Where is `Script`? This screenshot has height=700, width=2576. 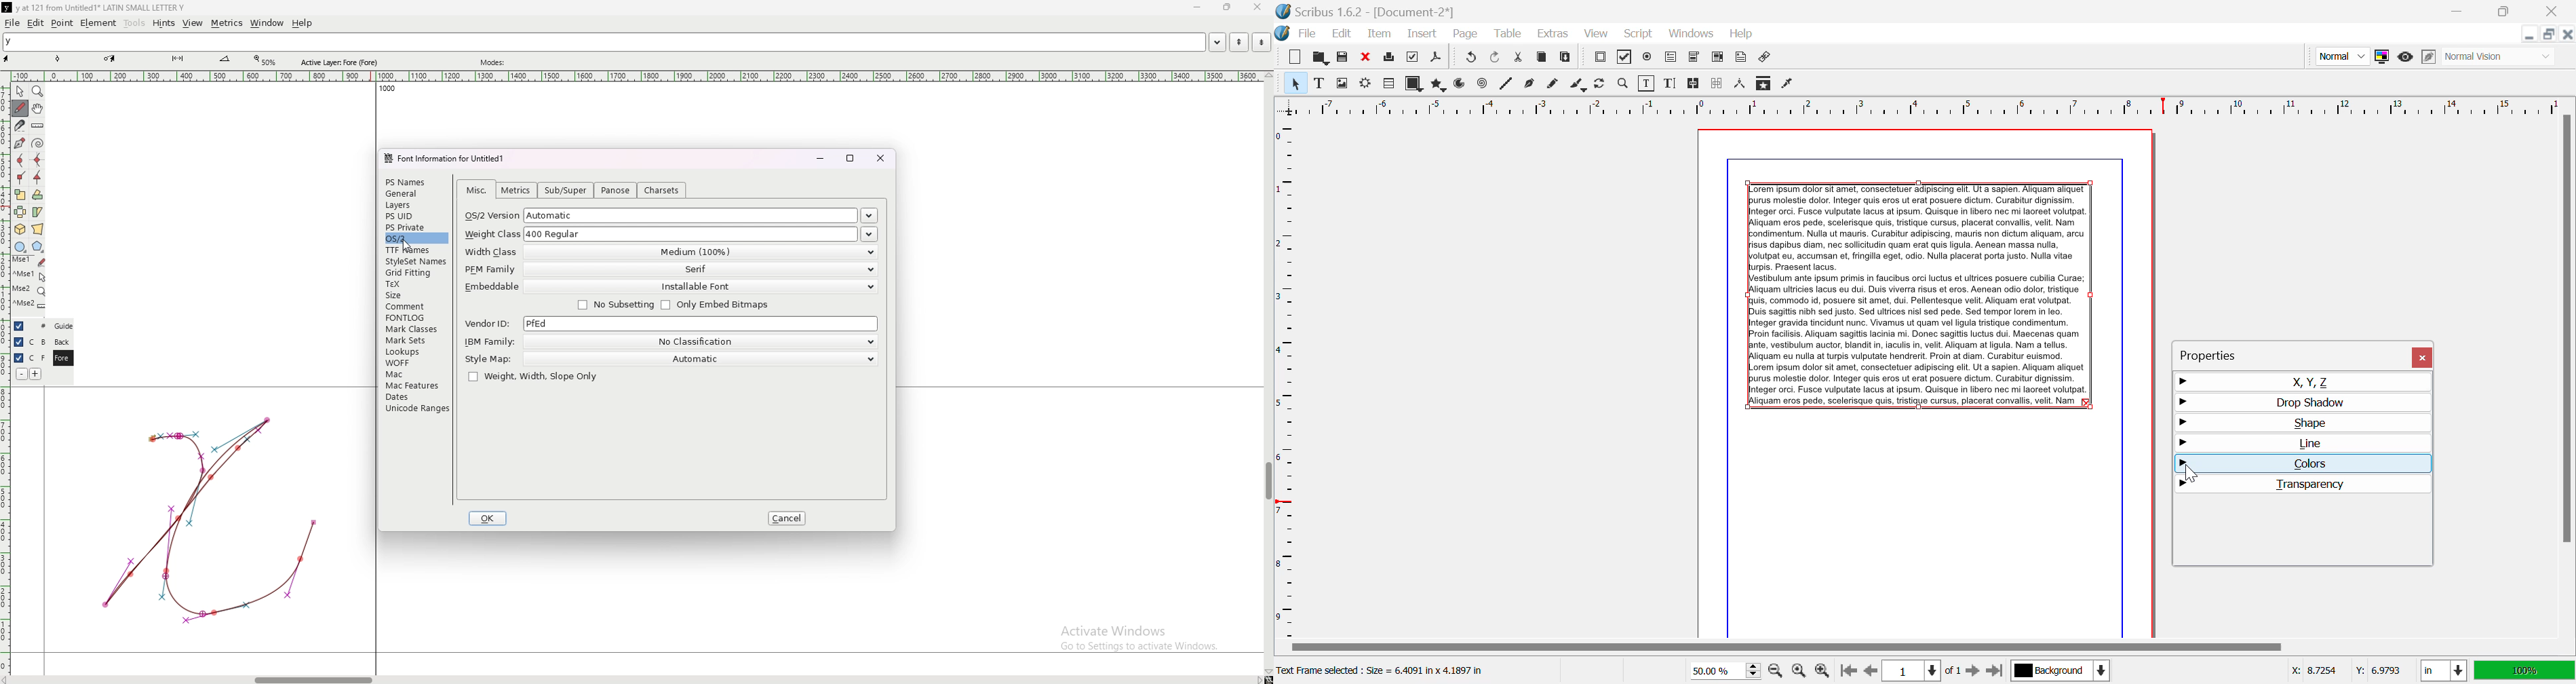 Script is located at coordinates (1639, 33).